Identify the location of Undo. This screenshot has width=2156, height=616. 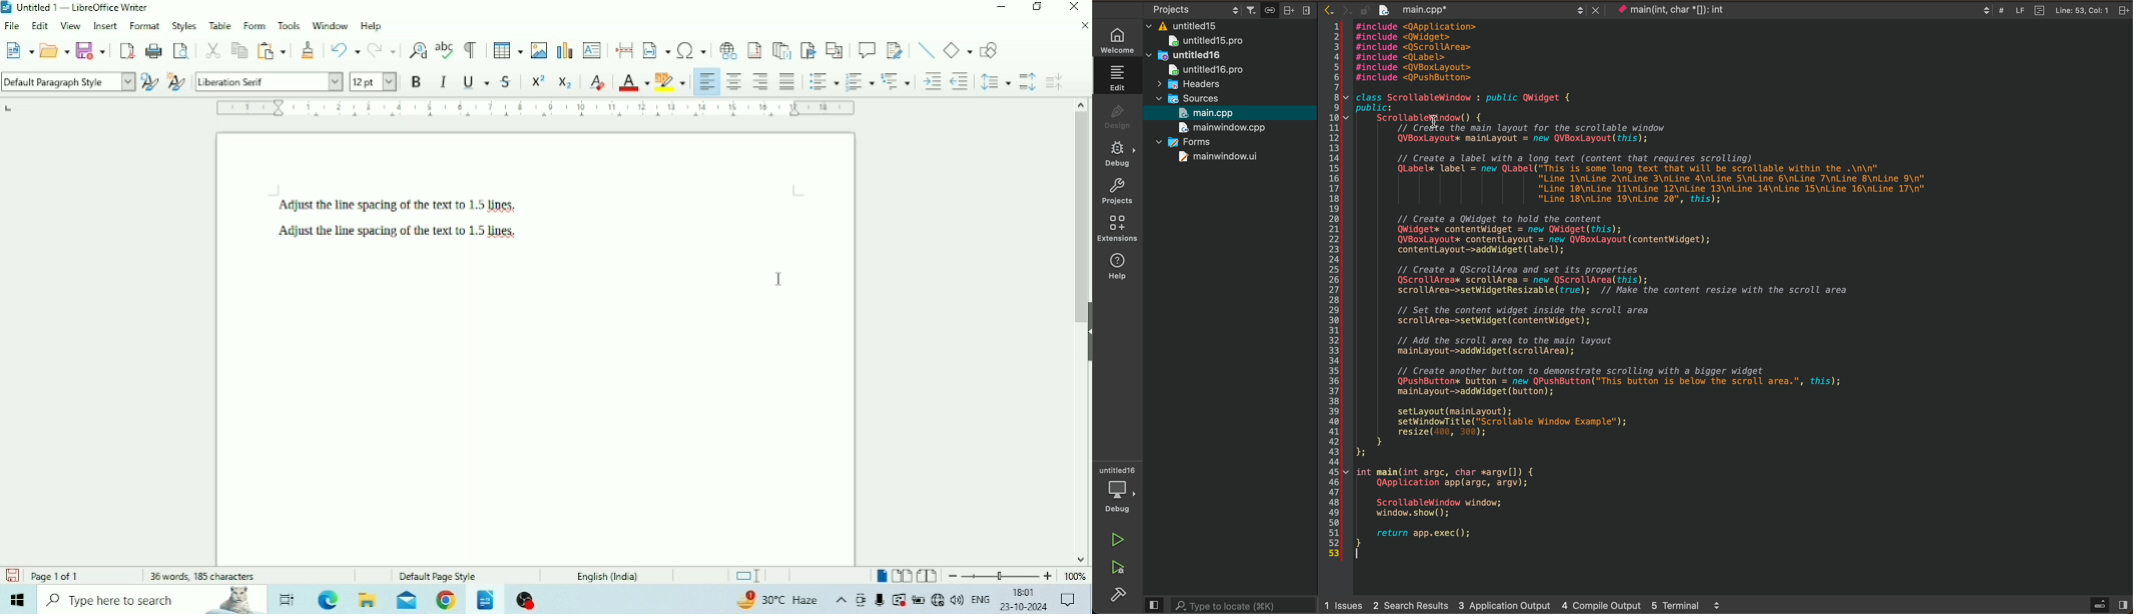
(345, 49).